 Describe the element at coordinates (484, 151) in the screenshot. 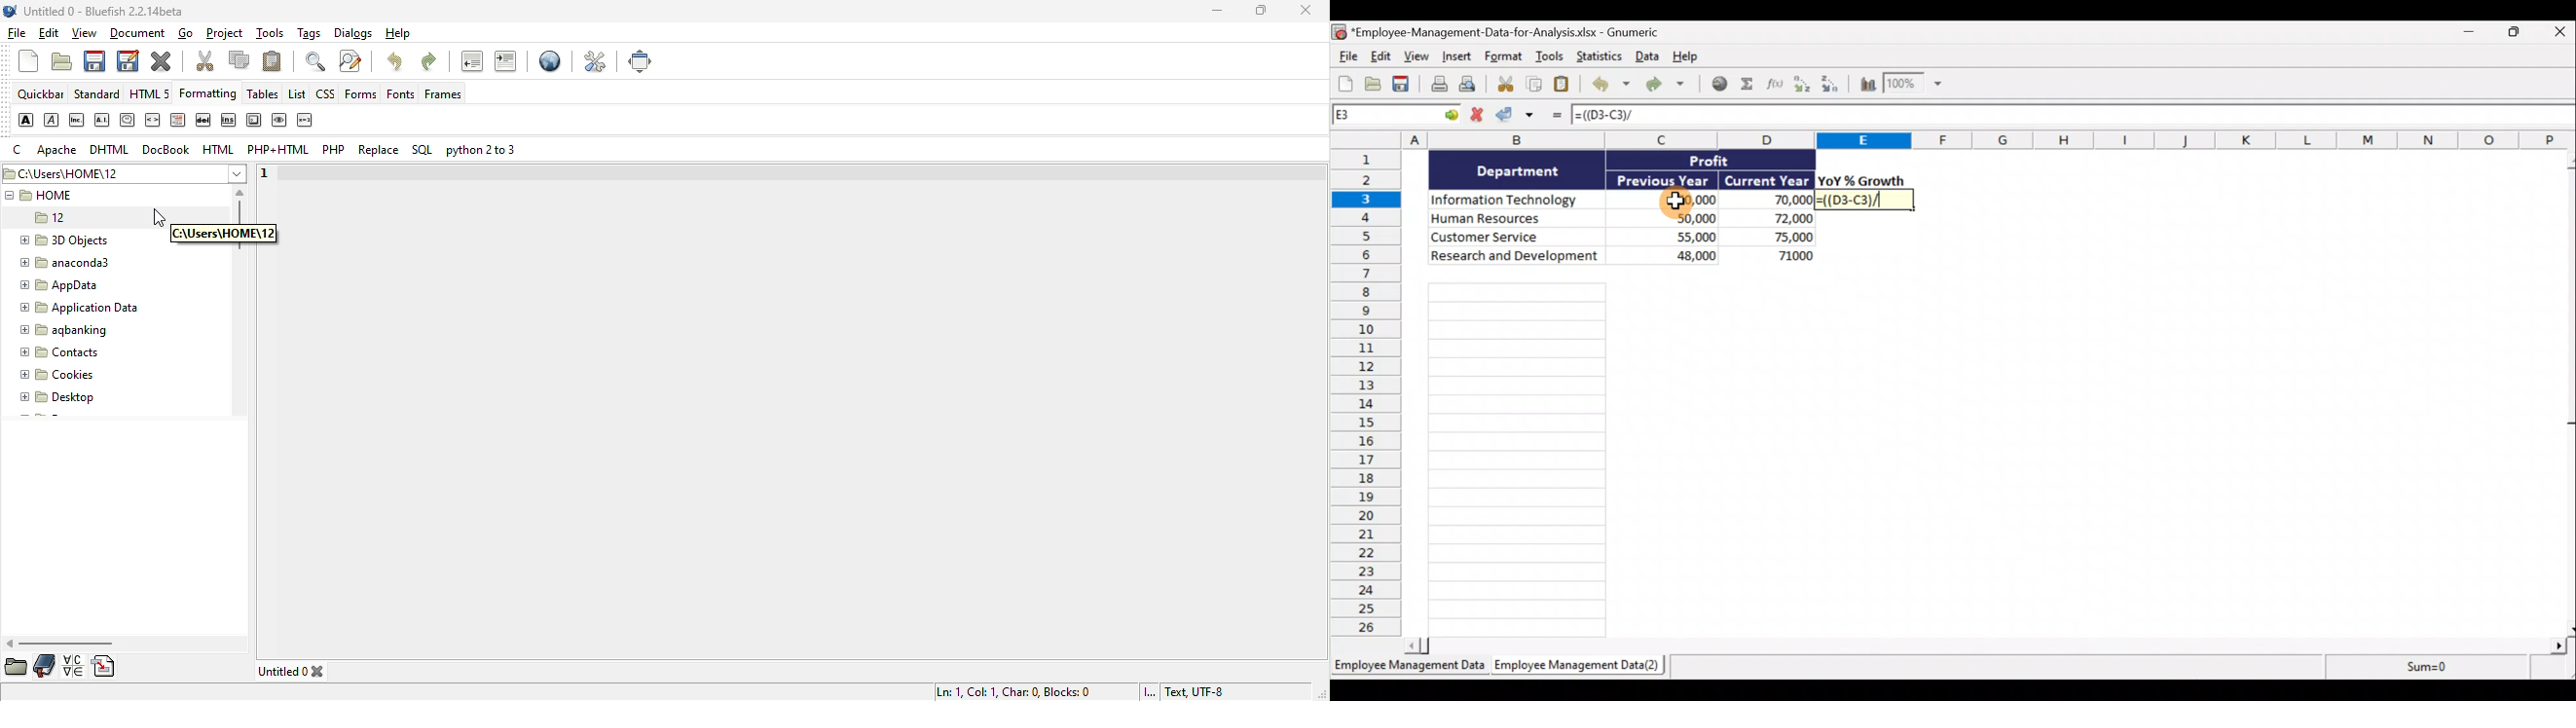

I see `python 2 or 3` at that location.